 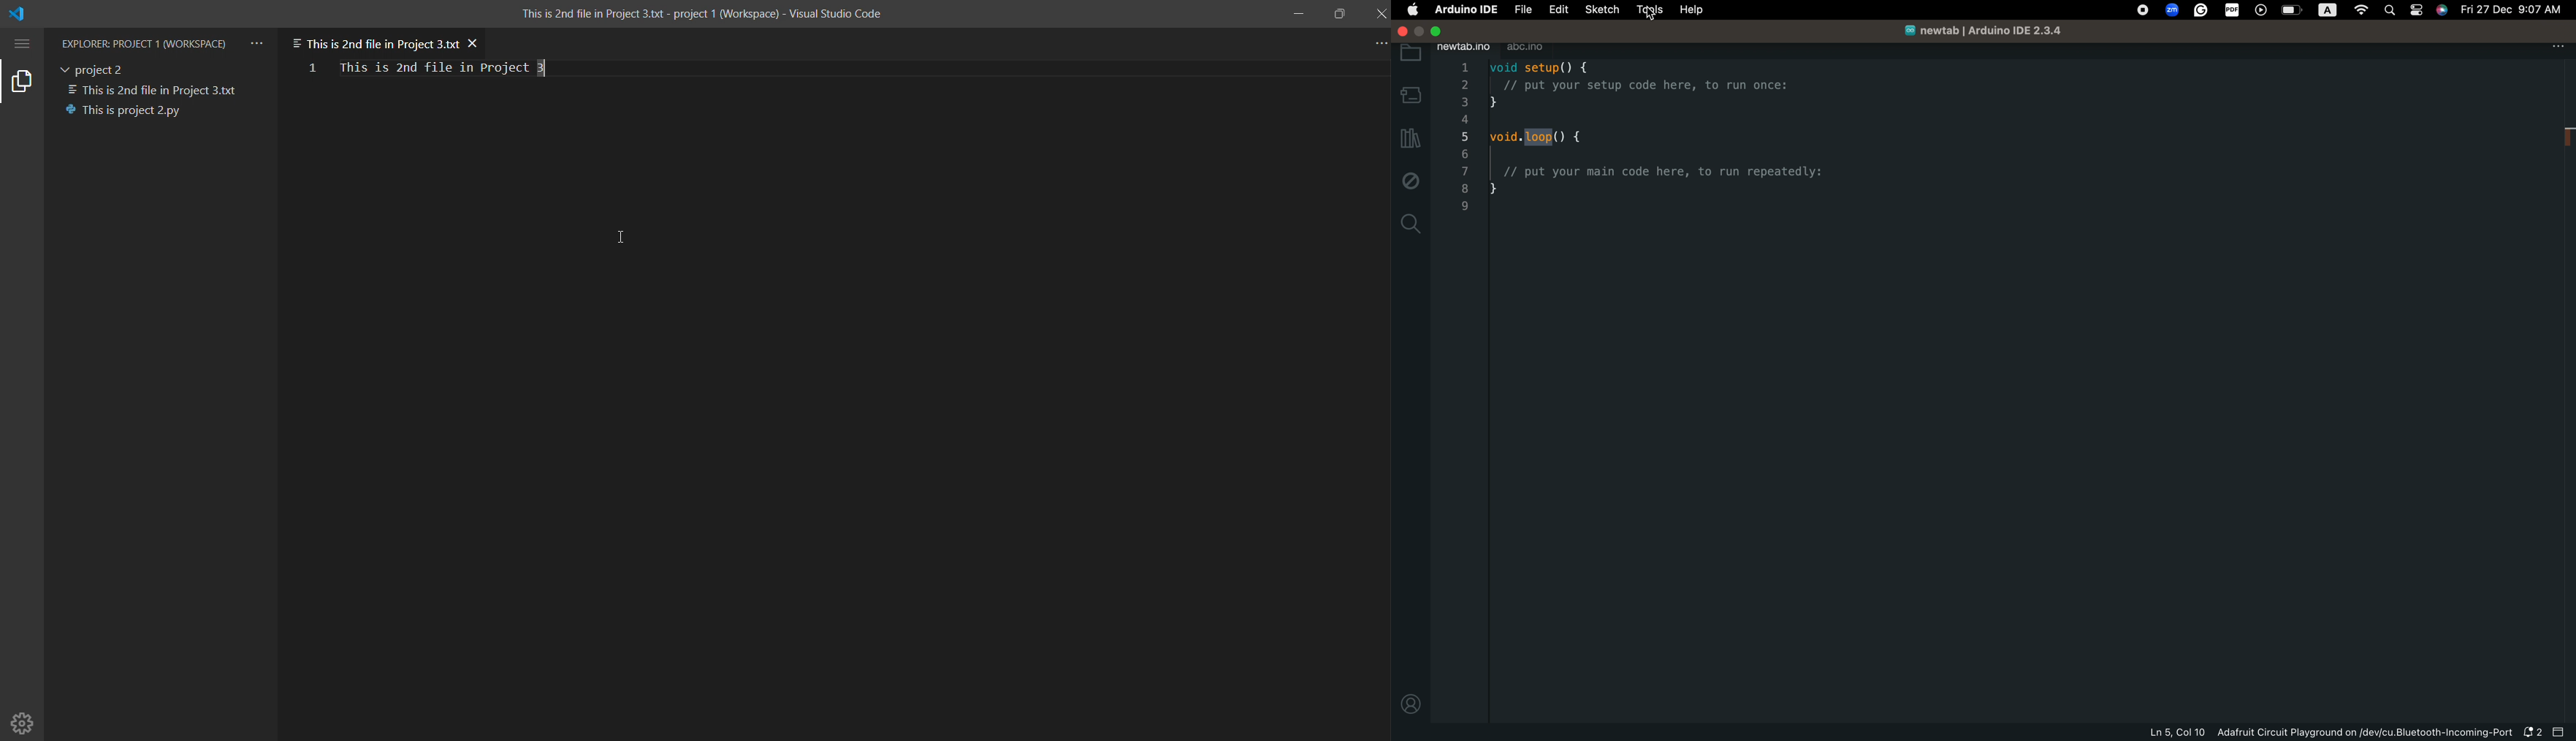 What do you see at coordinates (97, 67) in the screenshot?
I see `project 2` at bounding box center [97, 67].